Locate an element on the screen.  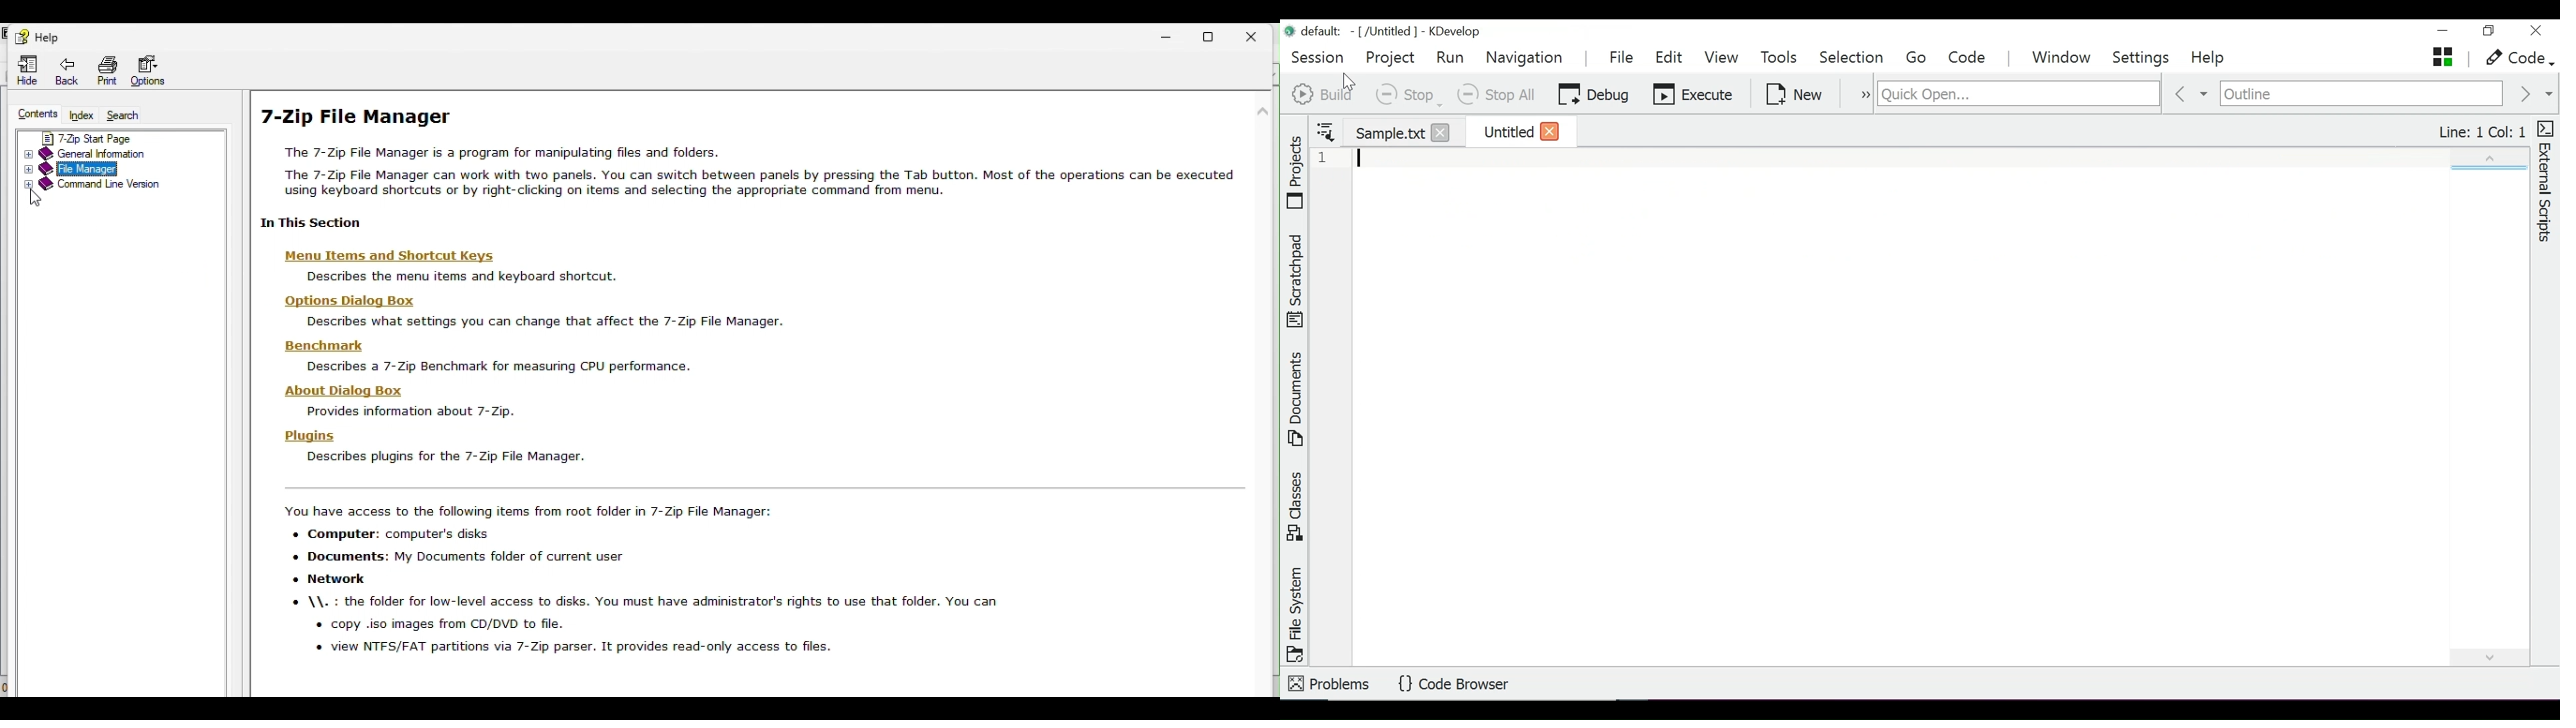
Options is located at coordinates (153, 73).